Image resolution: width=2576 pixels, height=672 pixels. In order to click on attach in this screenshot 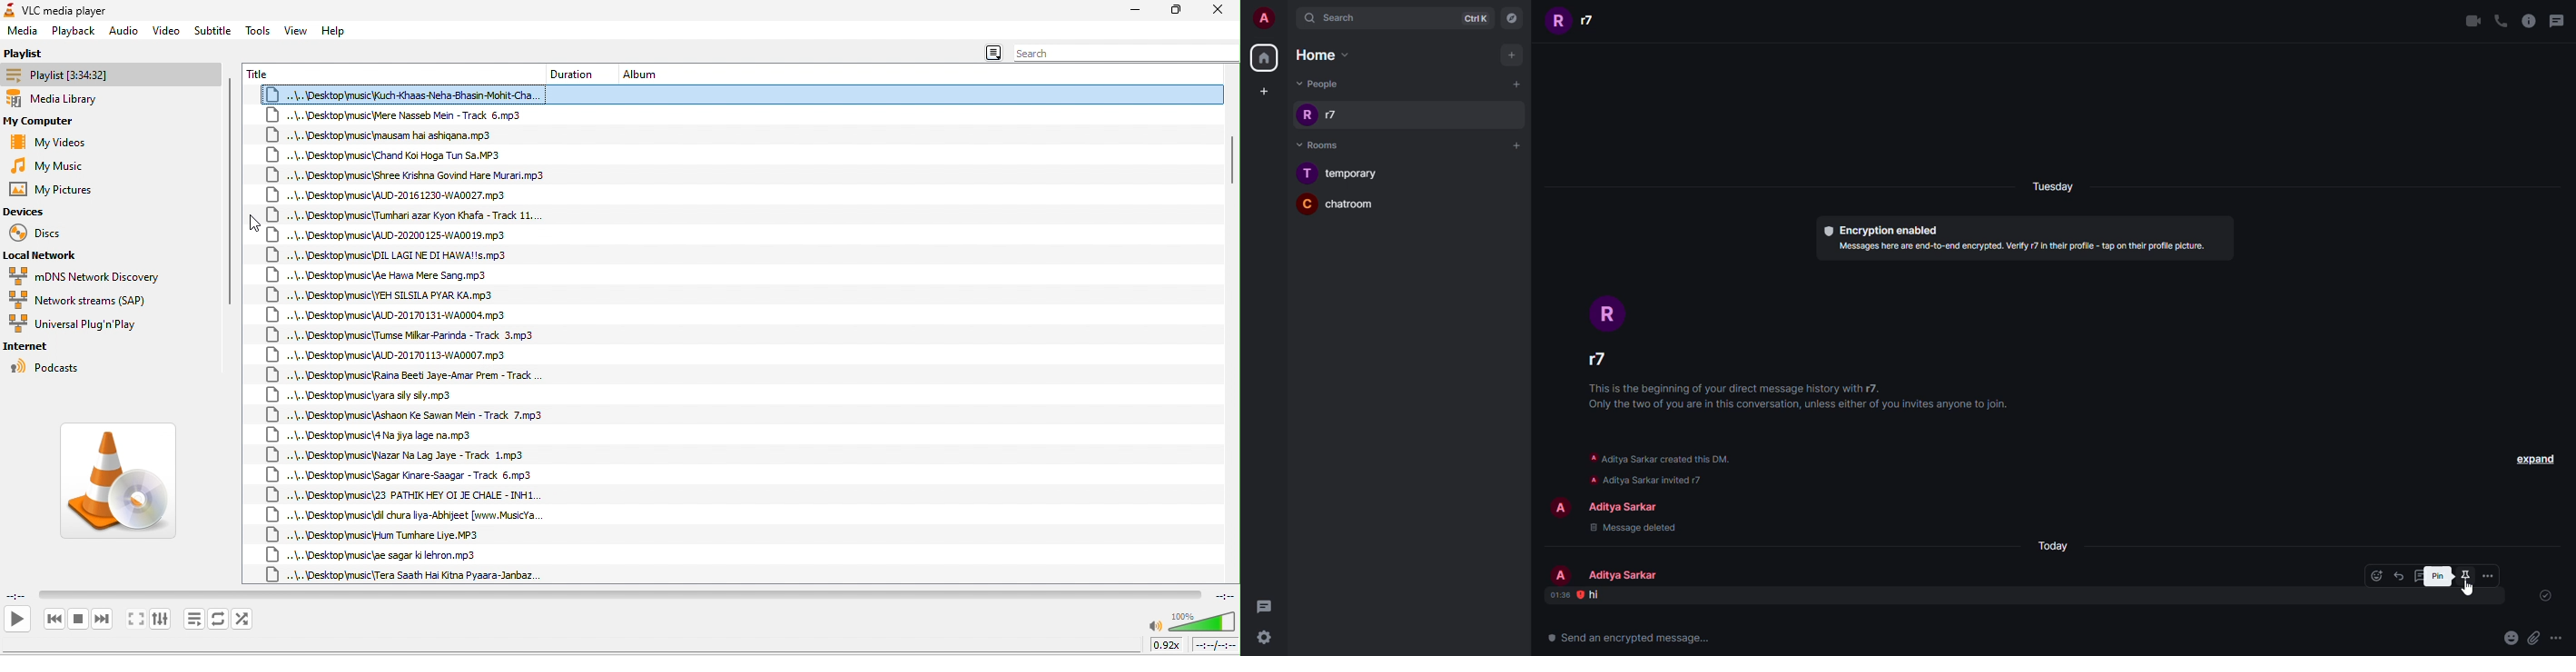, I will do `click(2533, 637)`.